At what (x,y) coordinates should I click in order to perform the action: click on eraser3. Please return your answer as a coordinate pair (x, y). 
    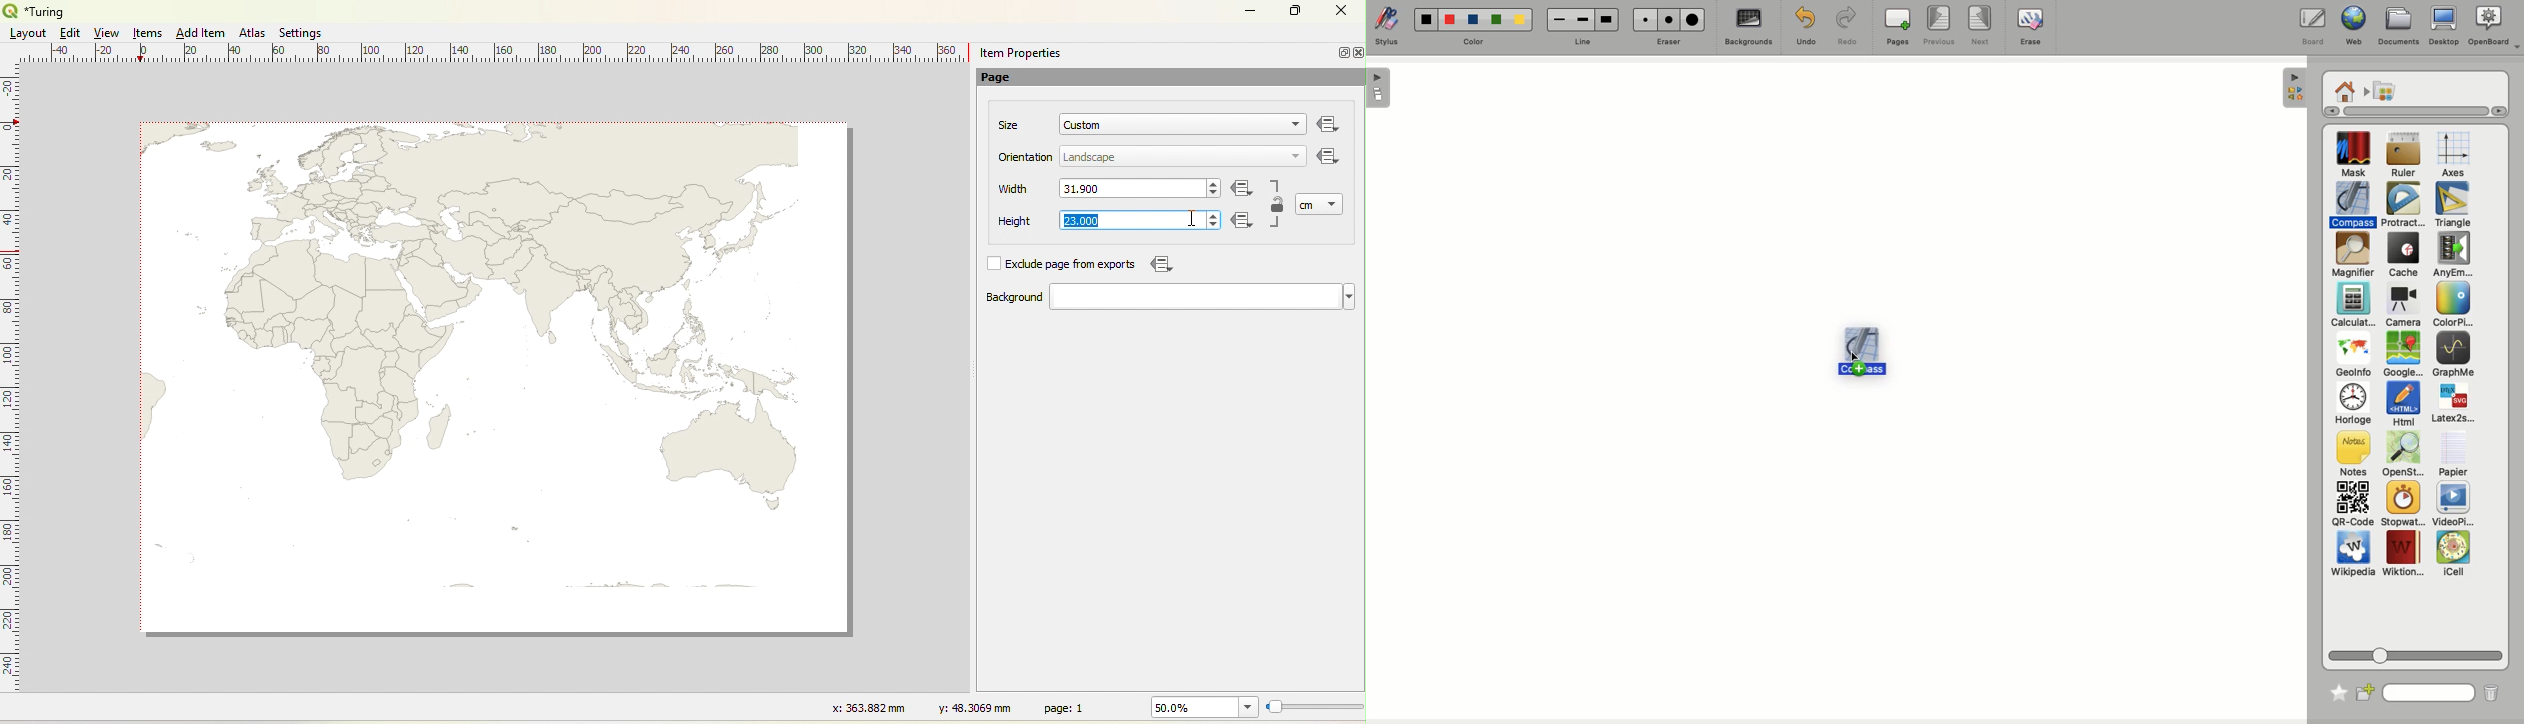
    Looking at the image, I should click on (1693, 20).